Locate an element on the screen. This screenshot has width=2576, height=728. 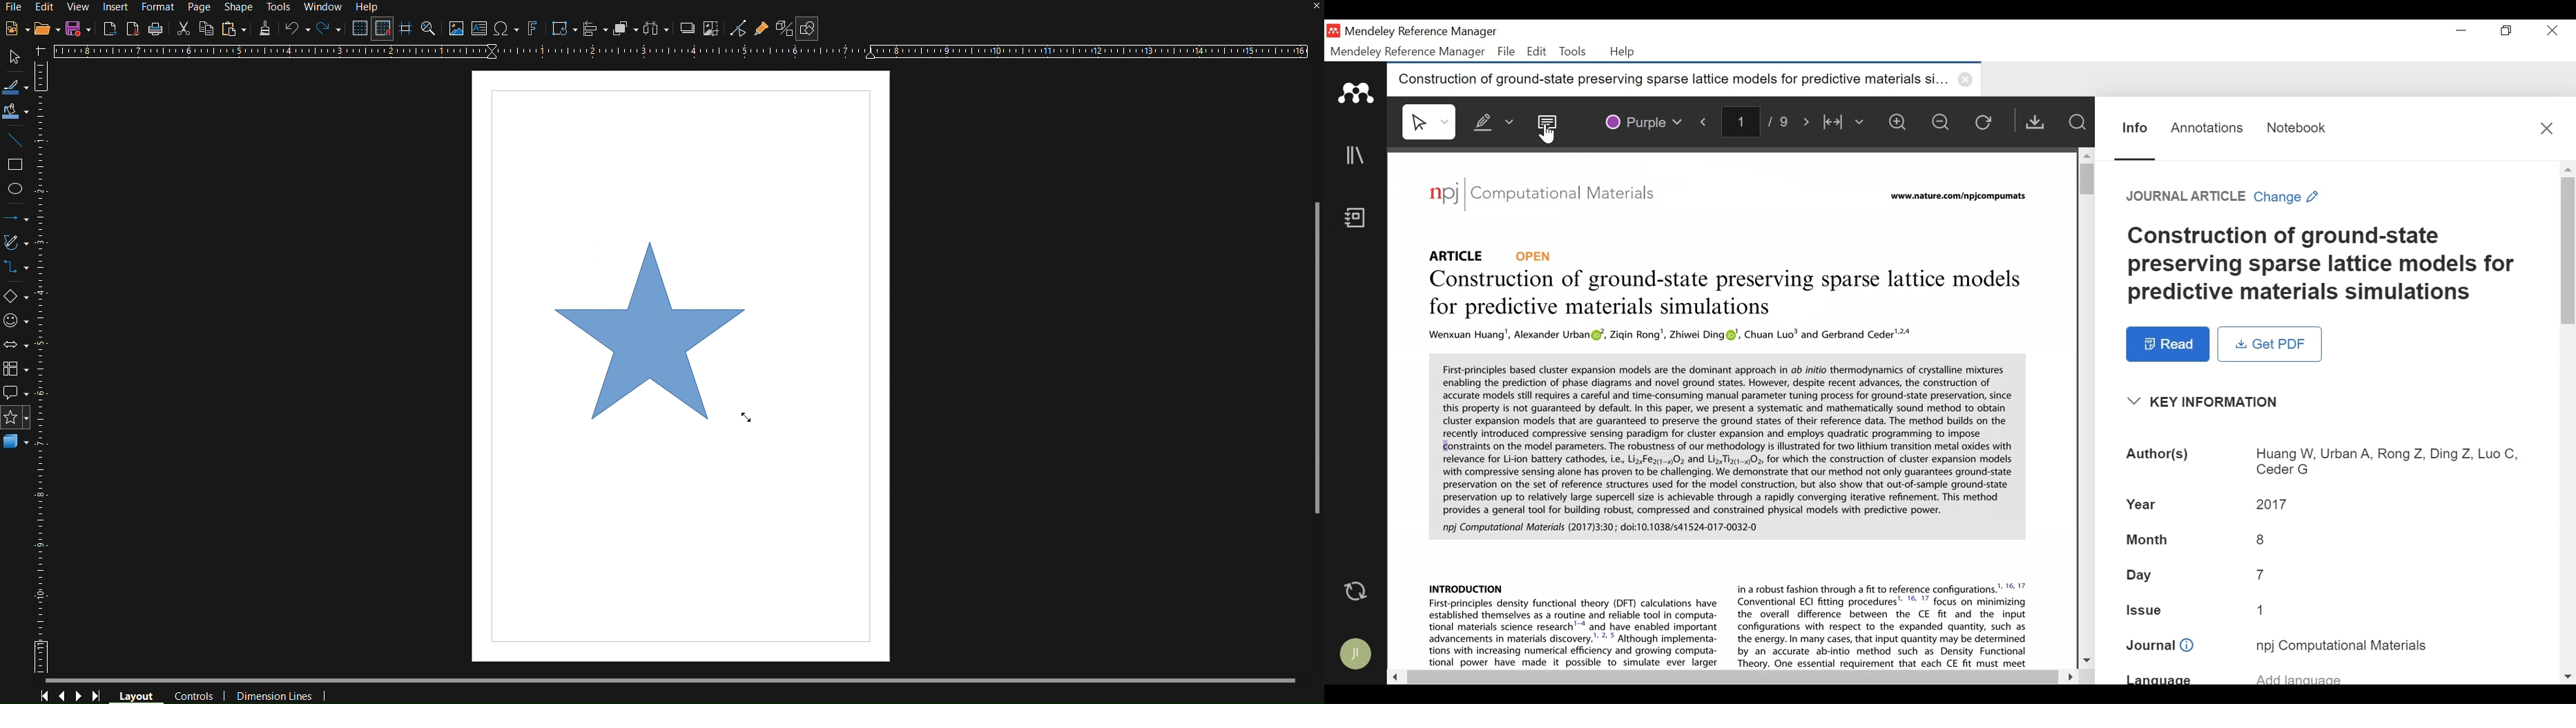
URL is located at coordinates (1956, 198).